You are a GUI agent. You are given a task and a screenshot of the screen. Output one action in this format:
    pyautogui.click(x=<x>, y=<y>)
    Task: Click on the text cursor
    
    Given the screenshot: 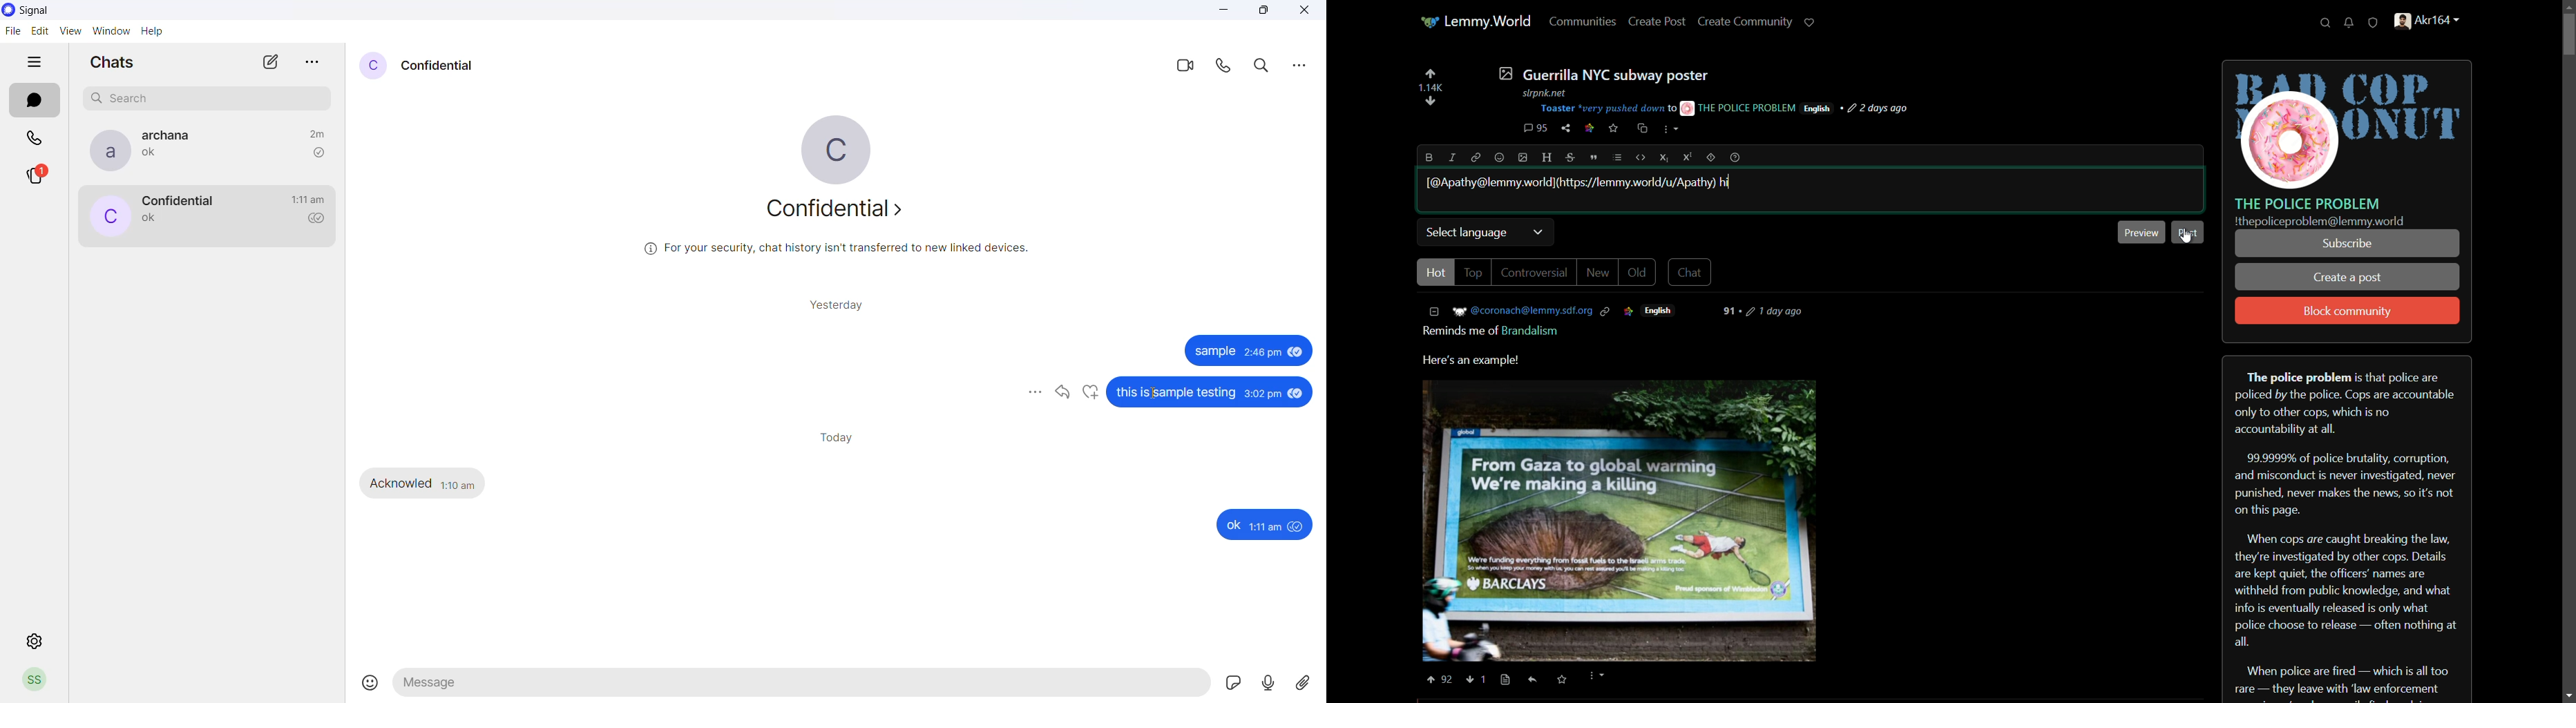 What is the action you would take?
    pyautogui.click(x=1731, y=182)
    